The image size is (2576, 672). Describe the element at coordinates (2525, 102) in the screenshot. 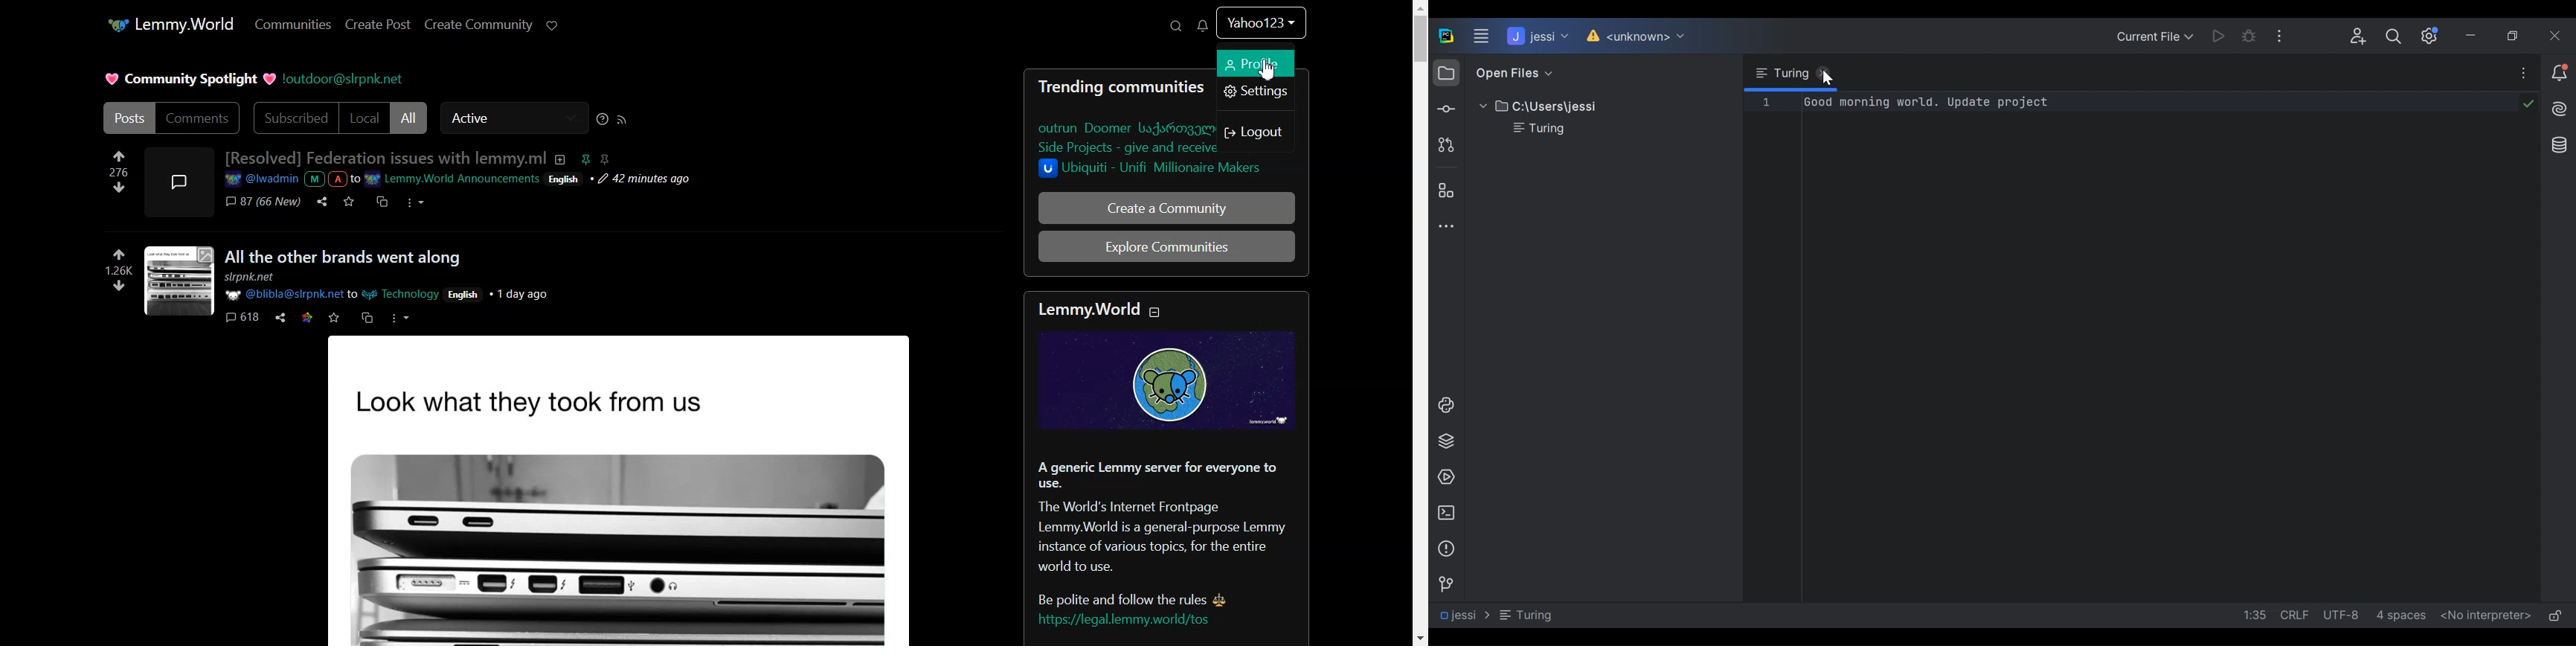

I see `code check` at that location.